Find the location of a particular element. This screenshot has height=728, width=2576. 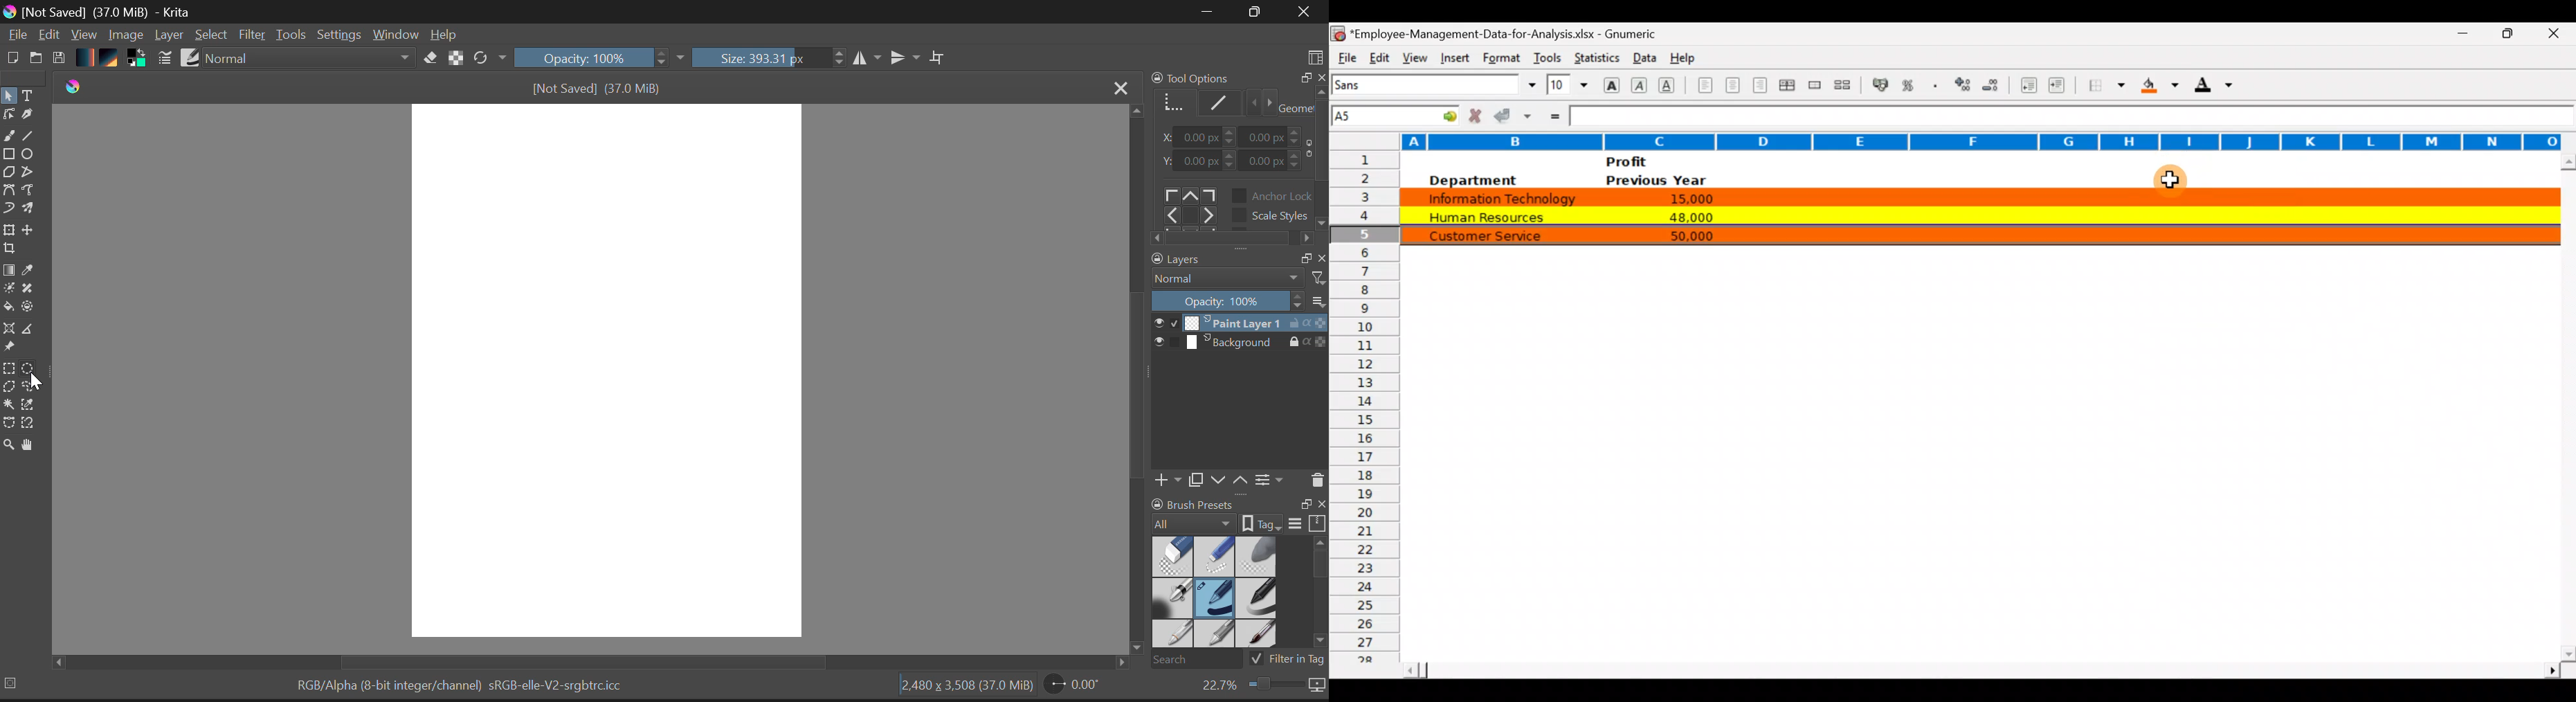

Layers Docker is located at coordinates (1233, 372).